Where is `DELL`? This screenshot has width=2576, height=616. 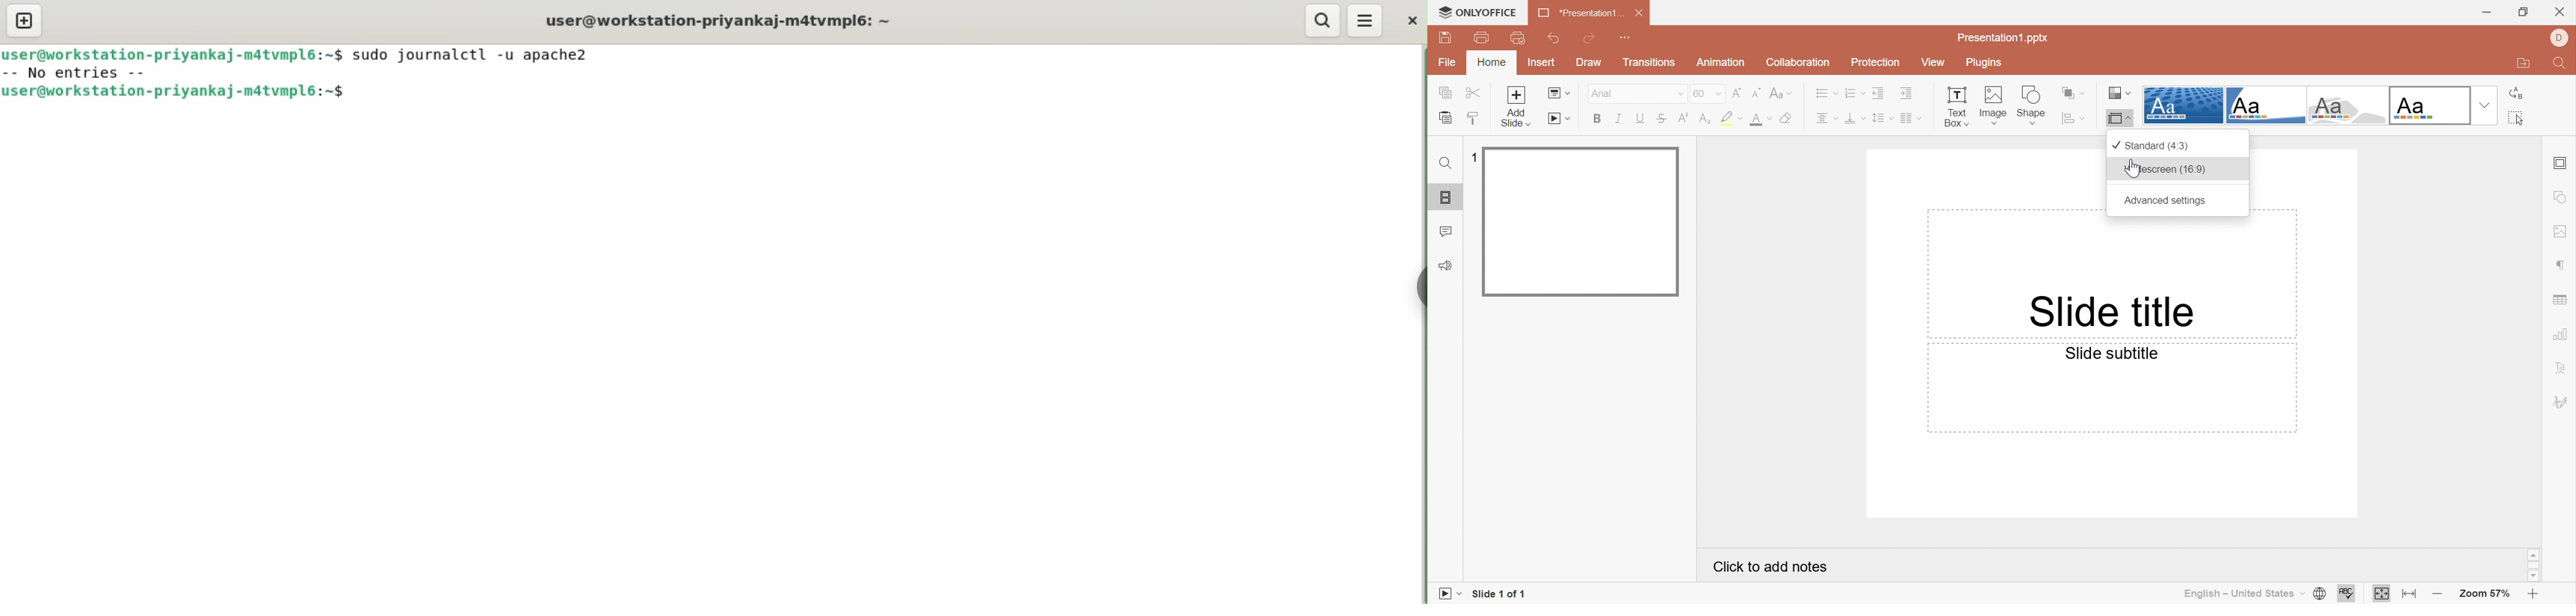 DELL is located at coordinates (2559, 38).